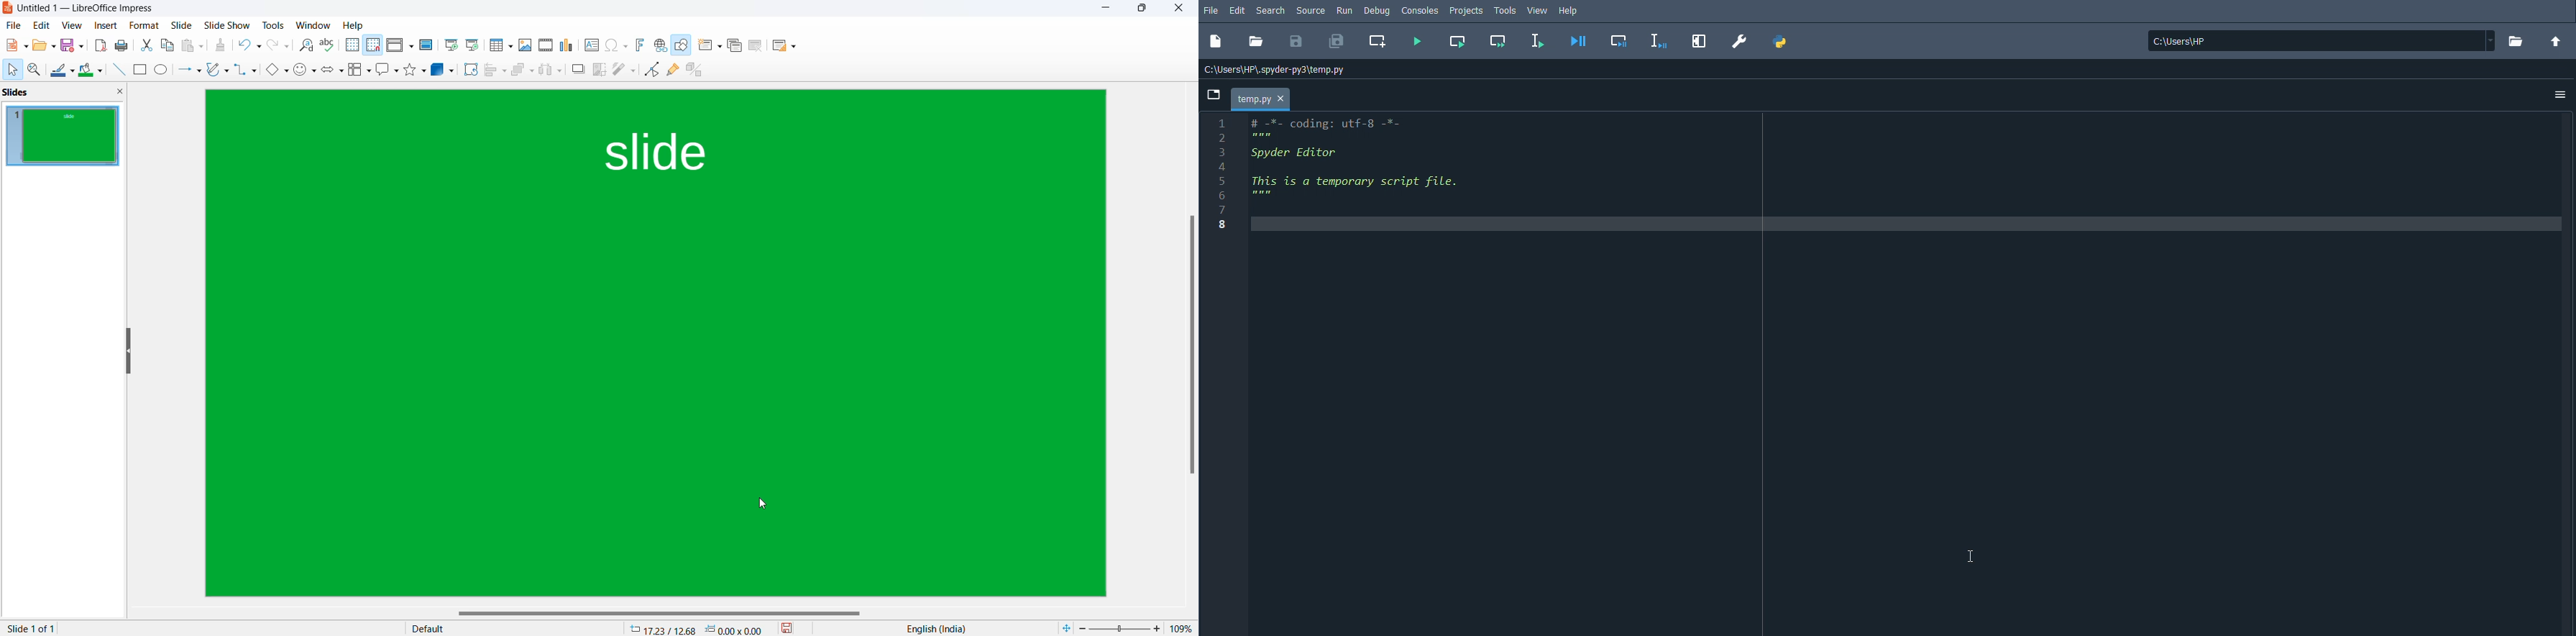 The height and width of the screenshot is (644, 2576). I want to click on show draw functions, so click(683, 47).